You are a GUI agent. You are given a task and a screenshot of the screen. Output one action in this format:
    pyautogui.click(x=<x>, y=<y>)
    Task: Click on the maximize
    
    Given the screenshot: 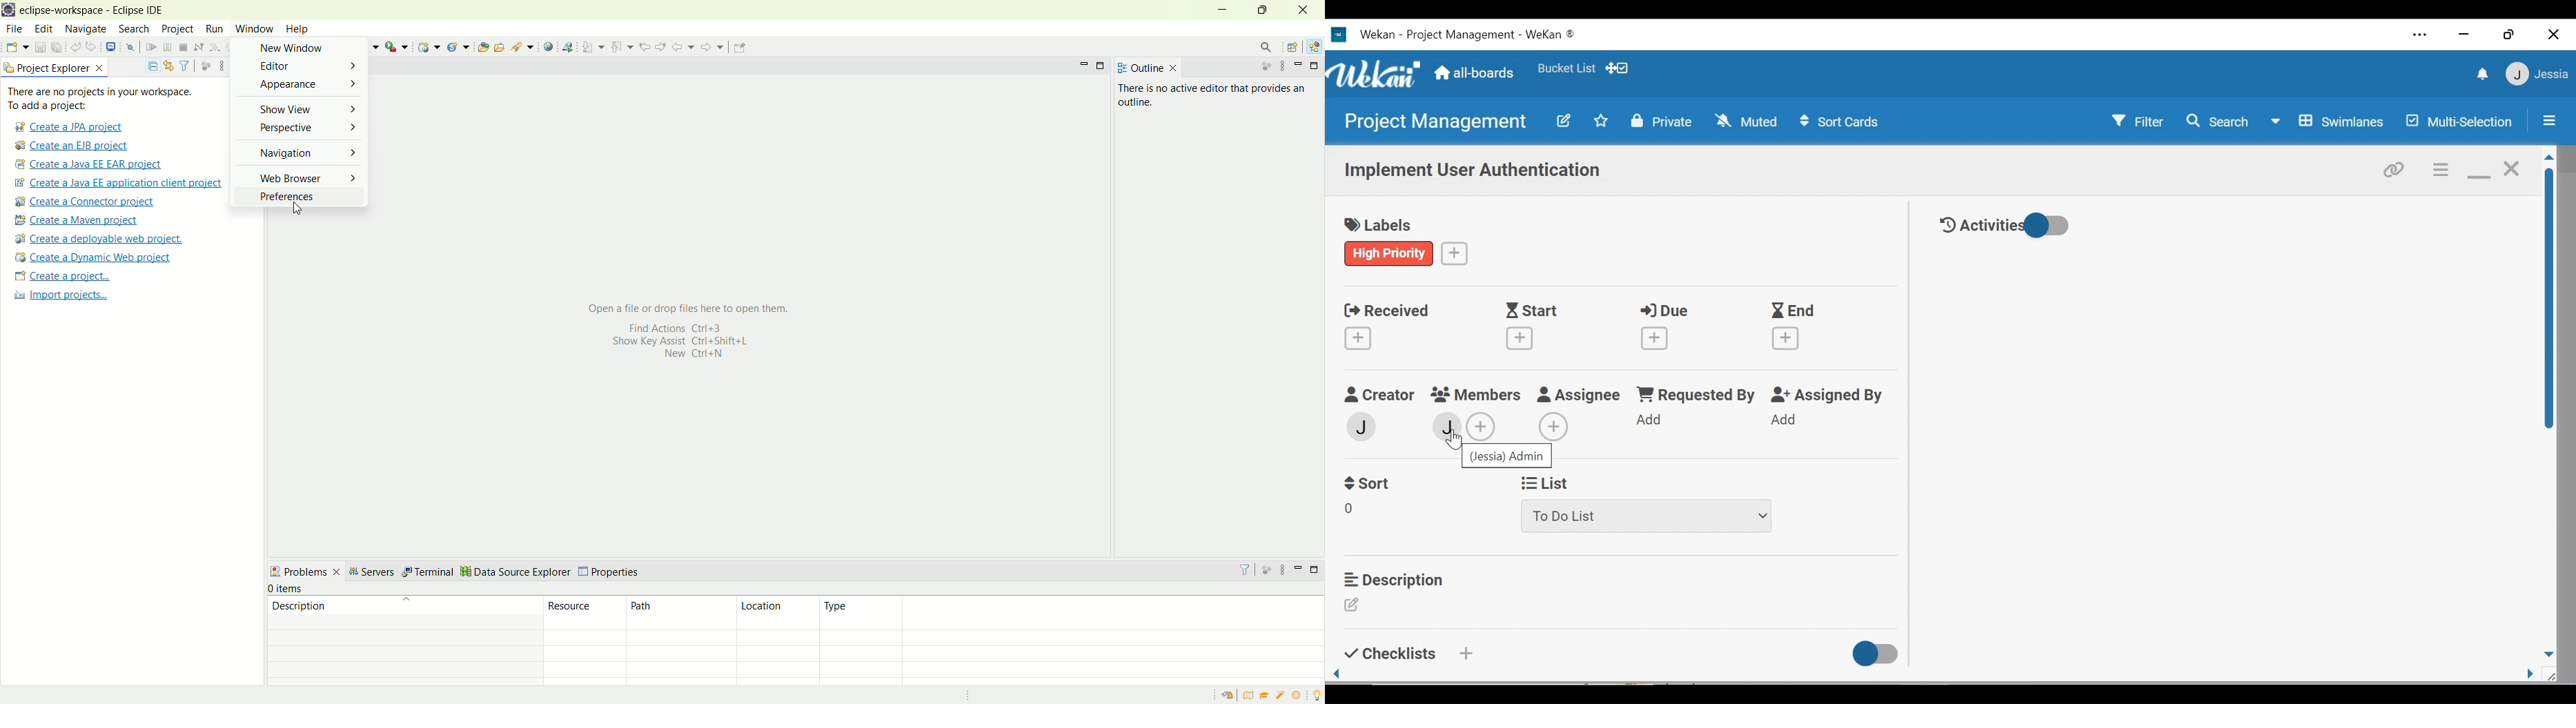 What is the action you would take?
    pyautogui.click(x=1317, y=66)
    